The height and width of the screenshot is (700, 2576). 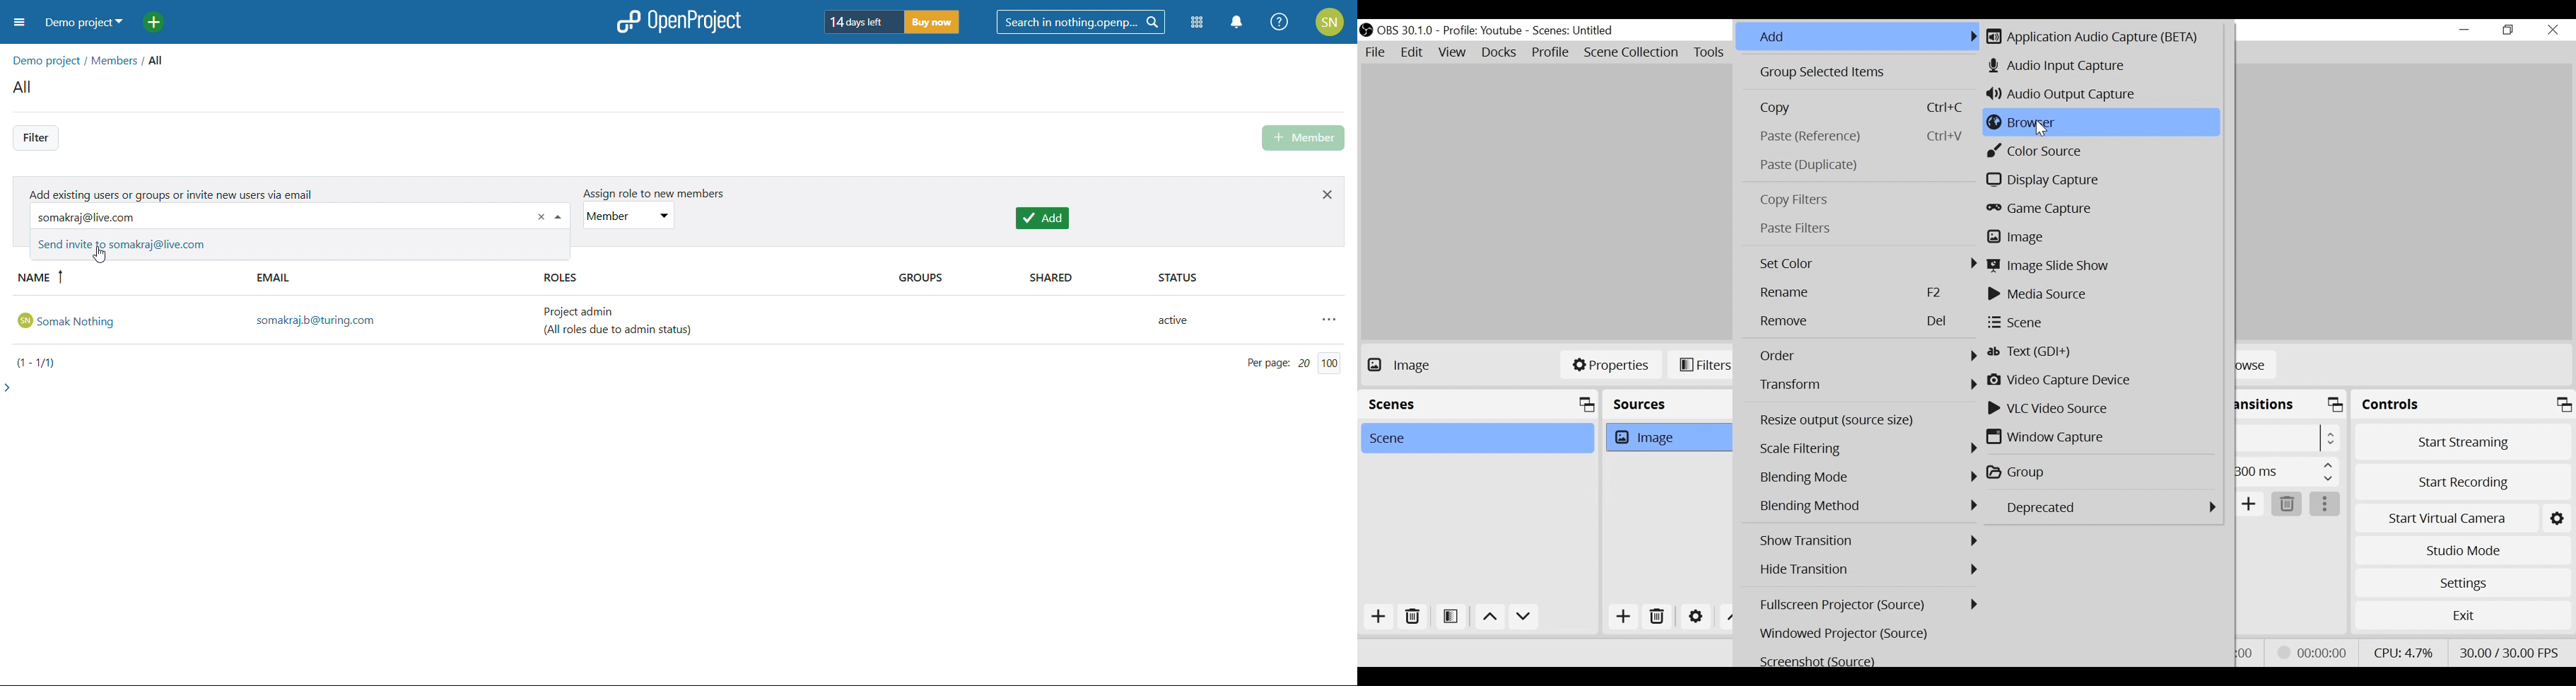 I want to click on Text, so click(x=2107, y=353).